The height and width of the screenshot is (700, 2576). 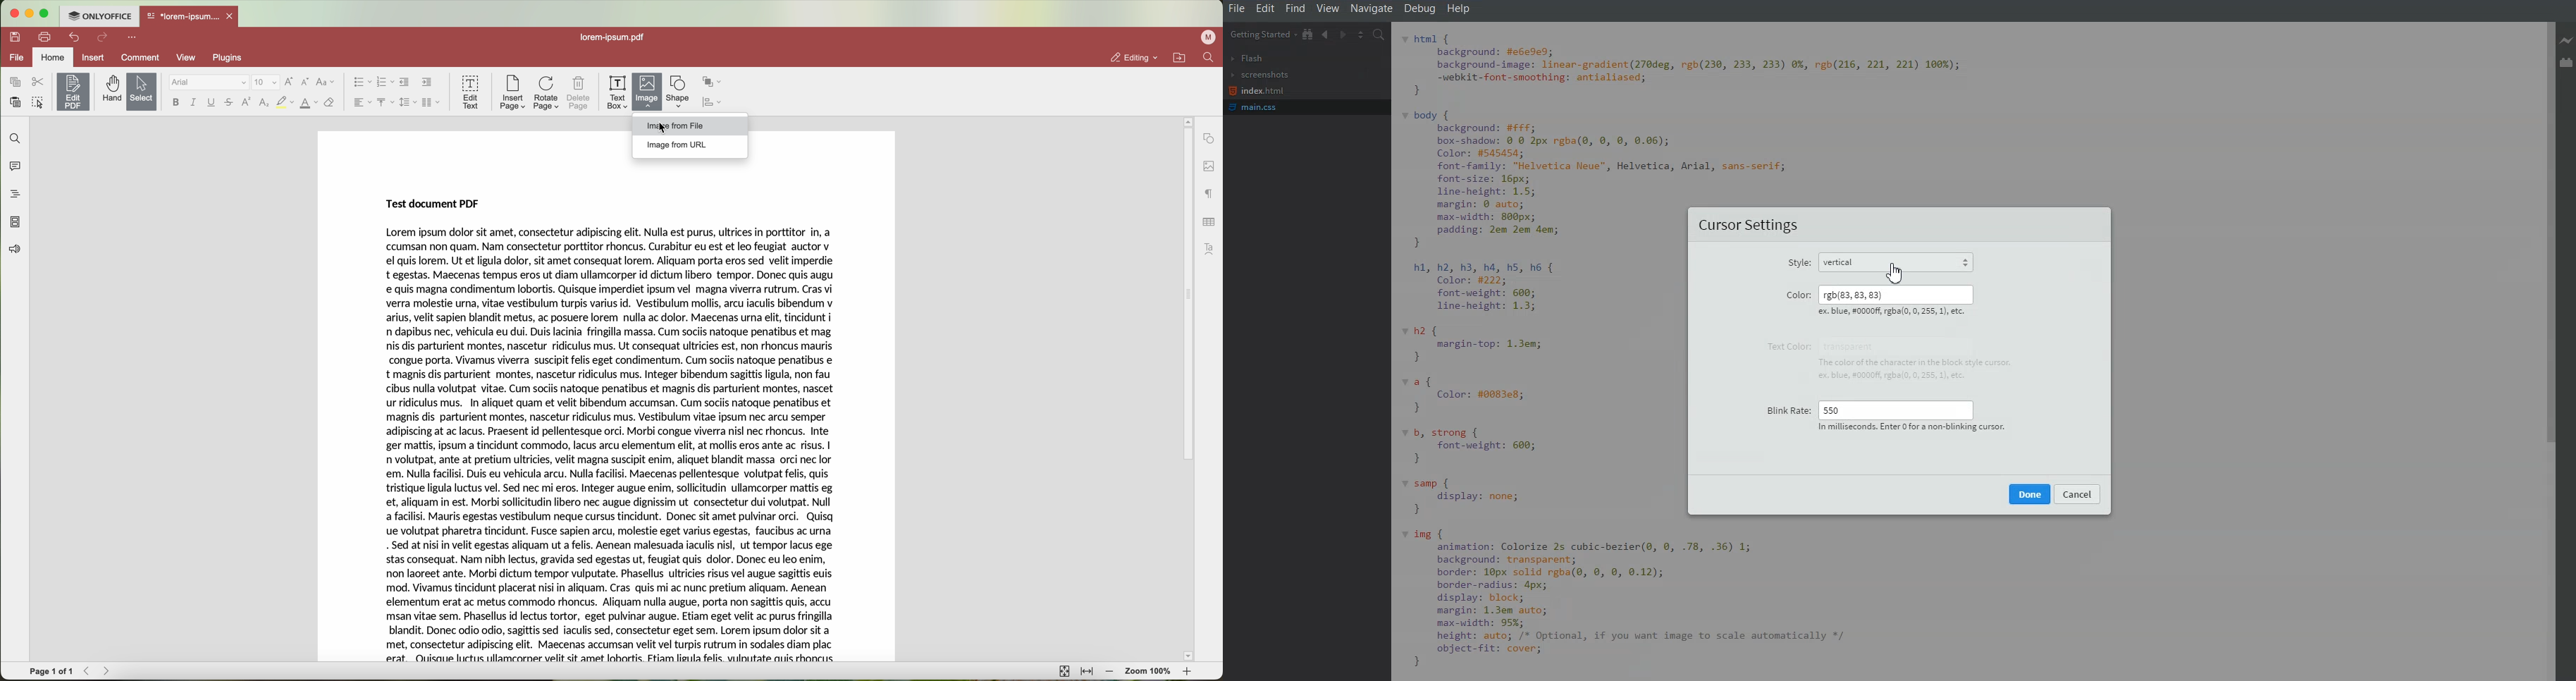 I want to click on vertical align, so click(x=385, y=102).